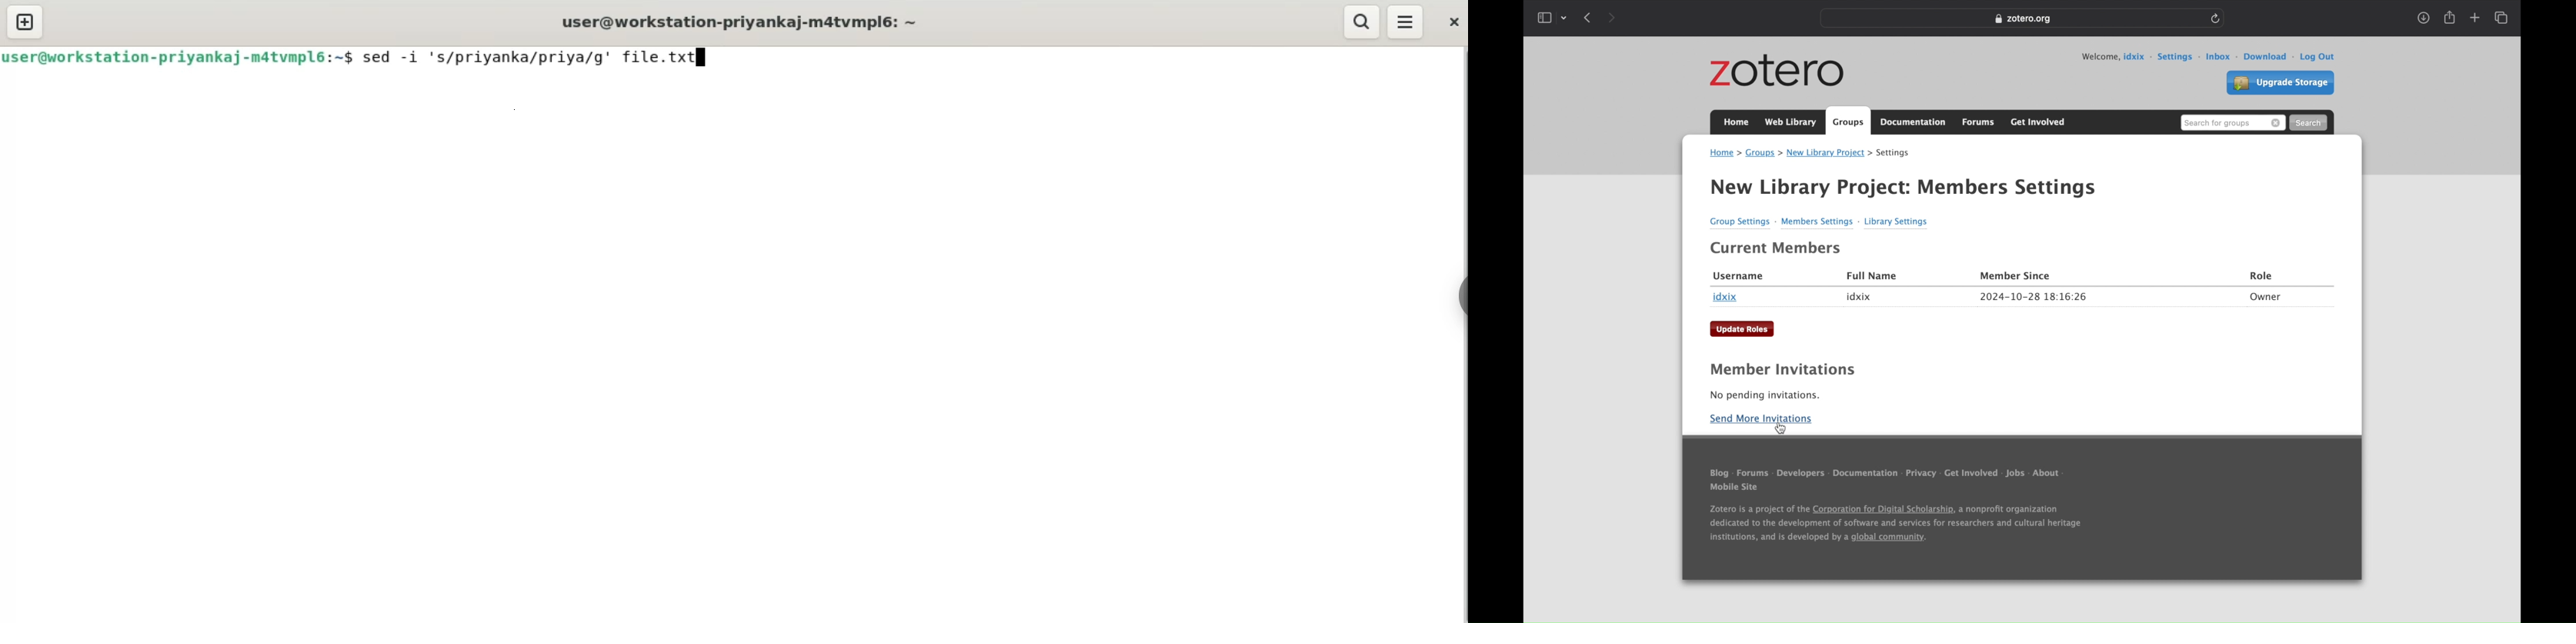  I want to click on close, so click(1449, 20).